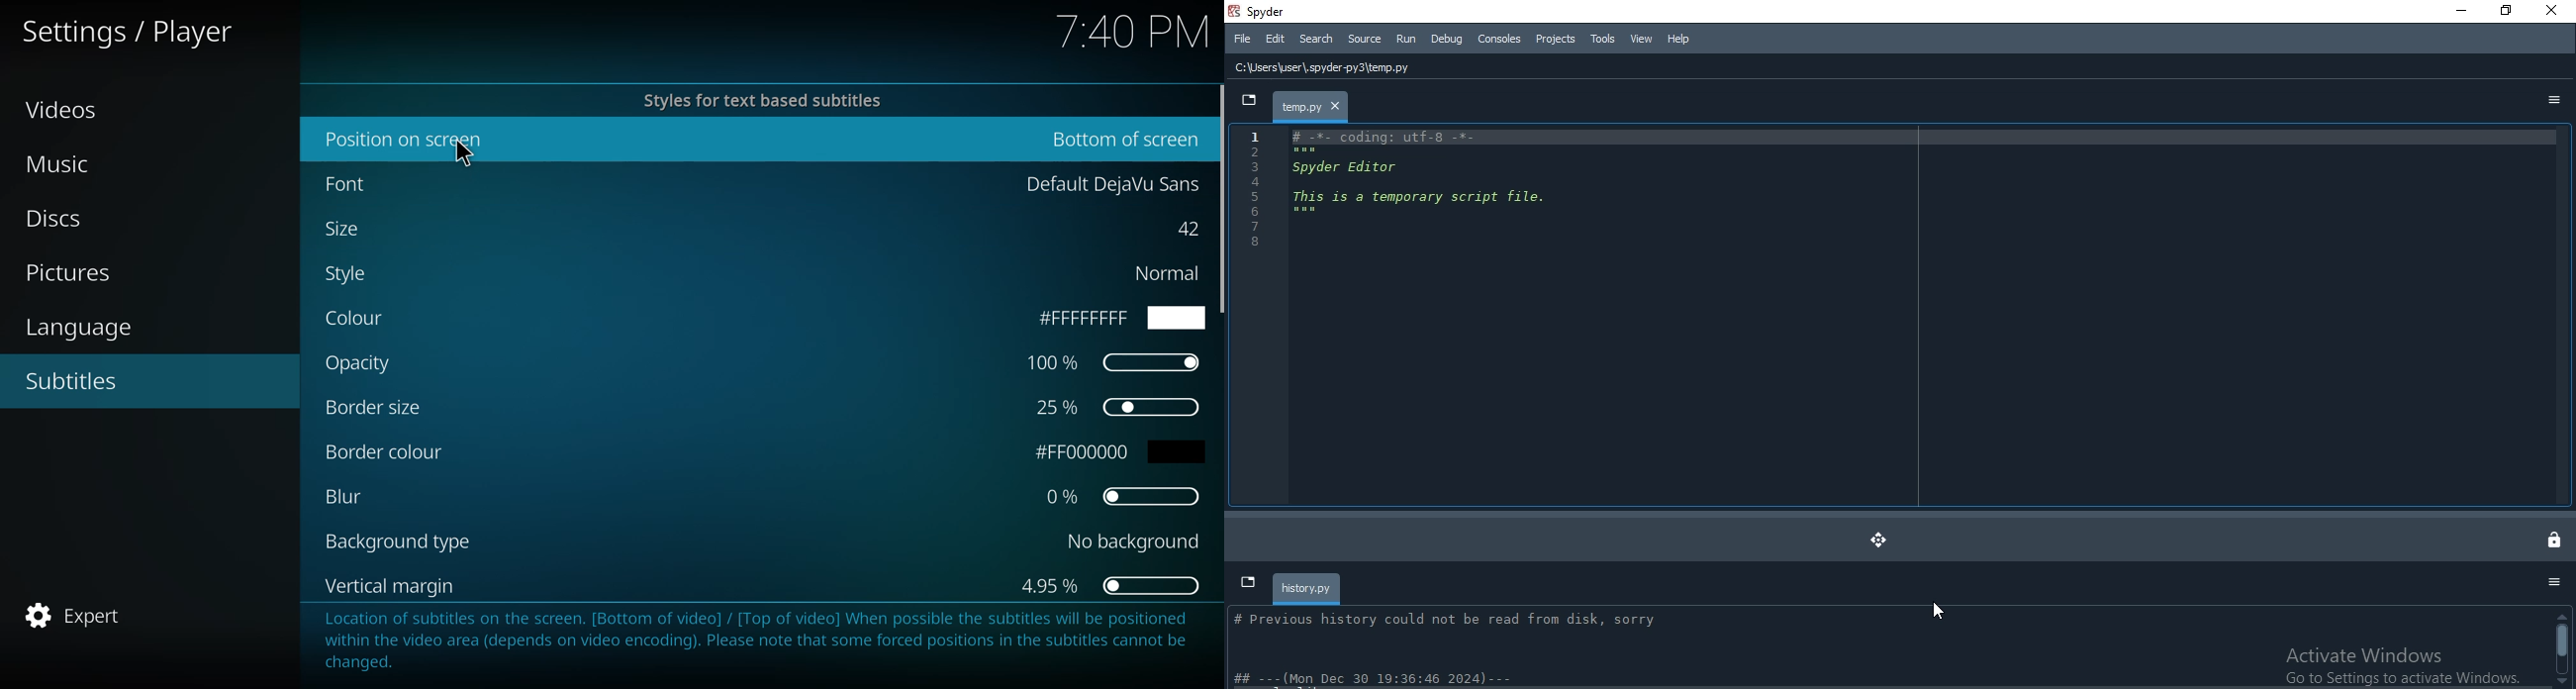 The height and width of the screenshot is (700, 2576). What do you see at coordinates (1603, 38) in the screenshot?
I see `Tools` at bounding box center [1603, 38].